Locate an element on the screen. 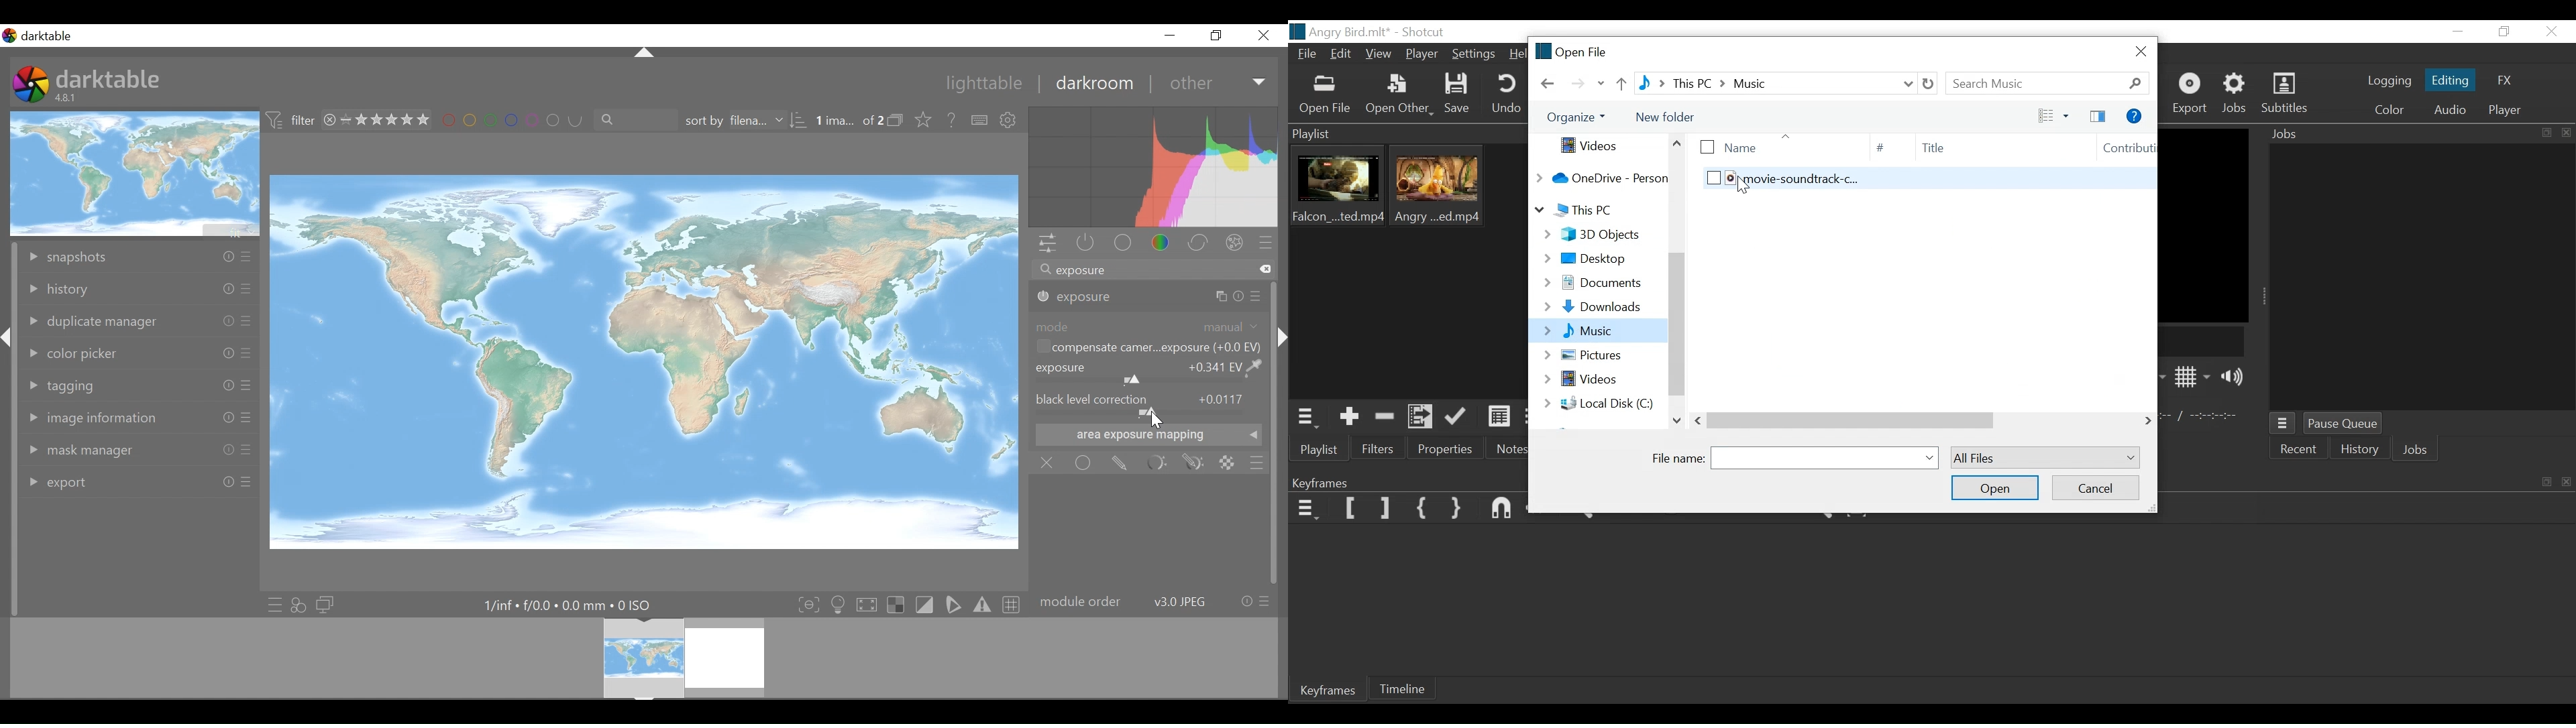 This screenshot has height=728, width=2576. manual is located at coordinates (1229, 326).